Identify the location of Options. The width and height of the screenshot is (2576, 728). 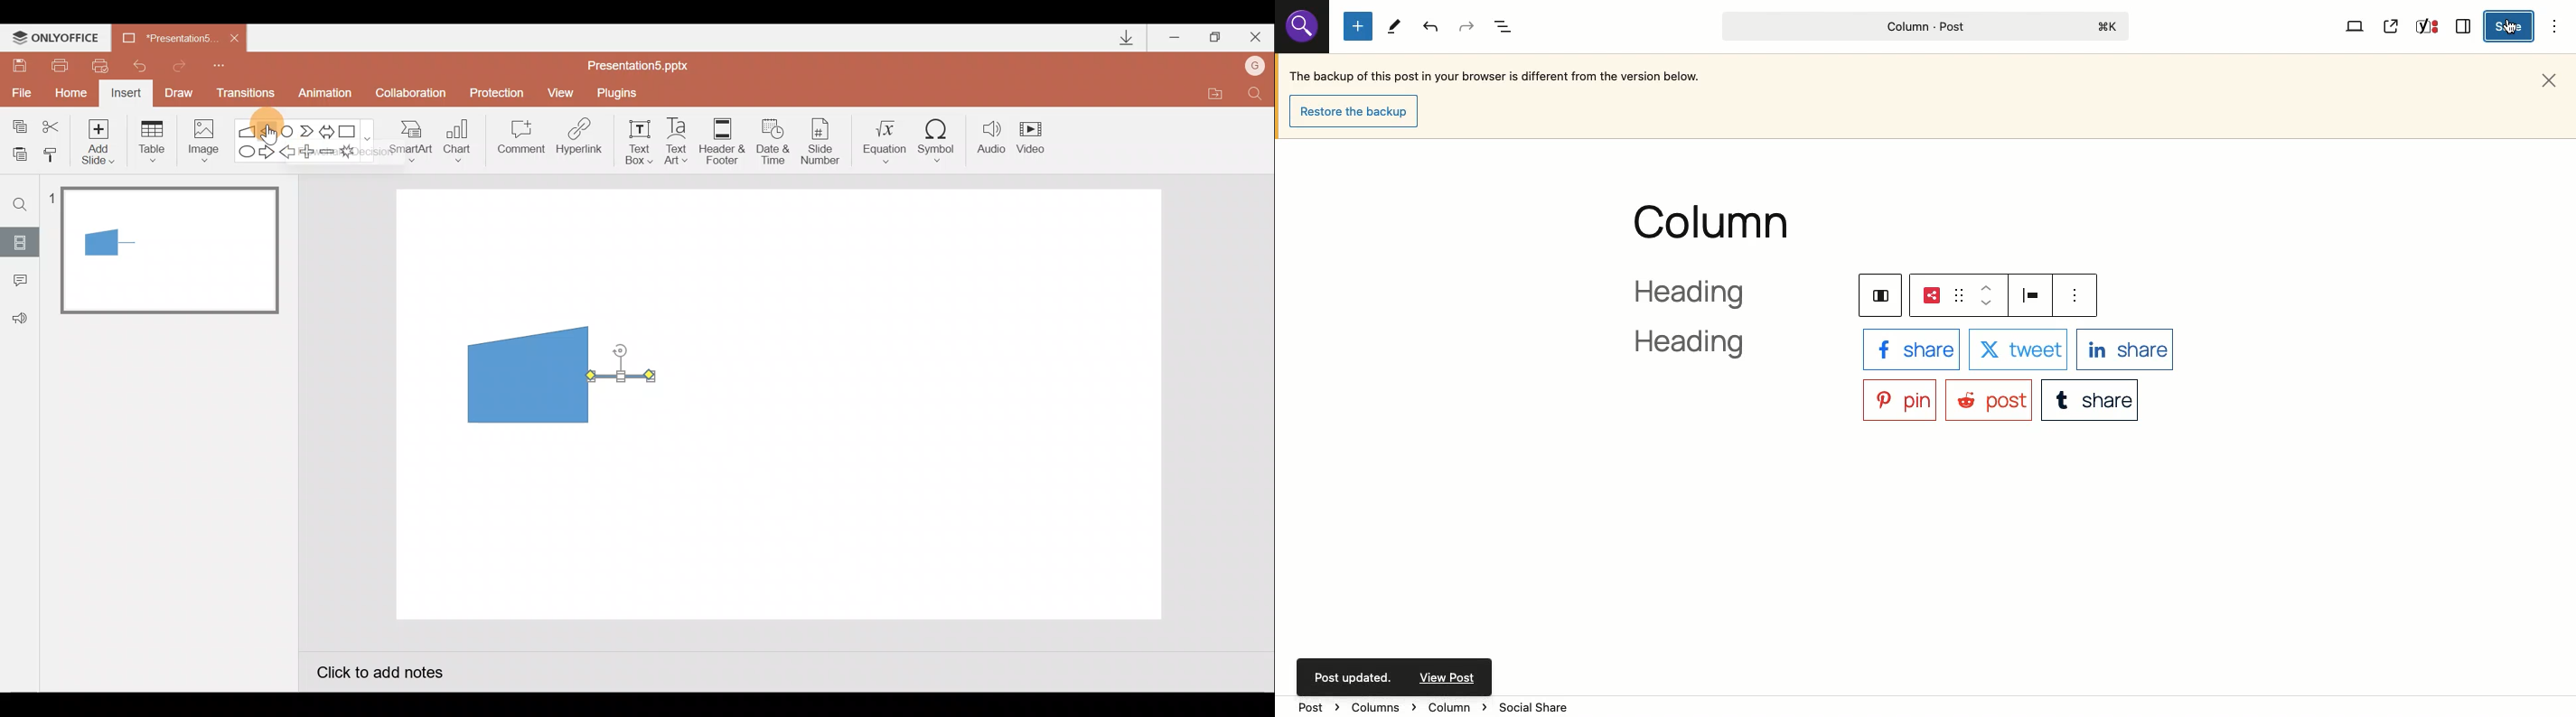
(2556, 25).